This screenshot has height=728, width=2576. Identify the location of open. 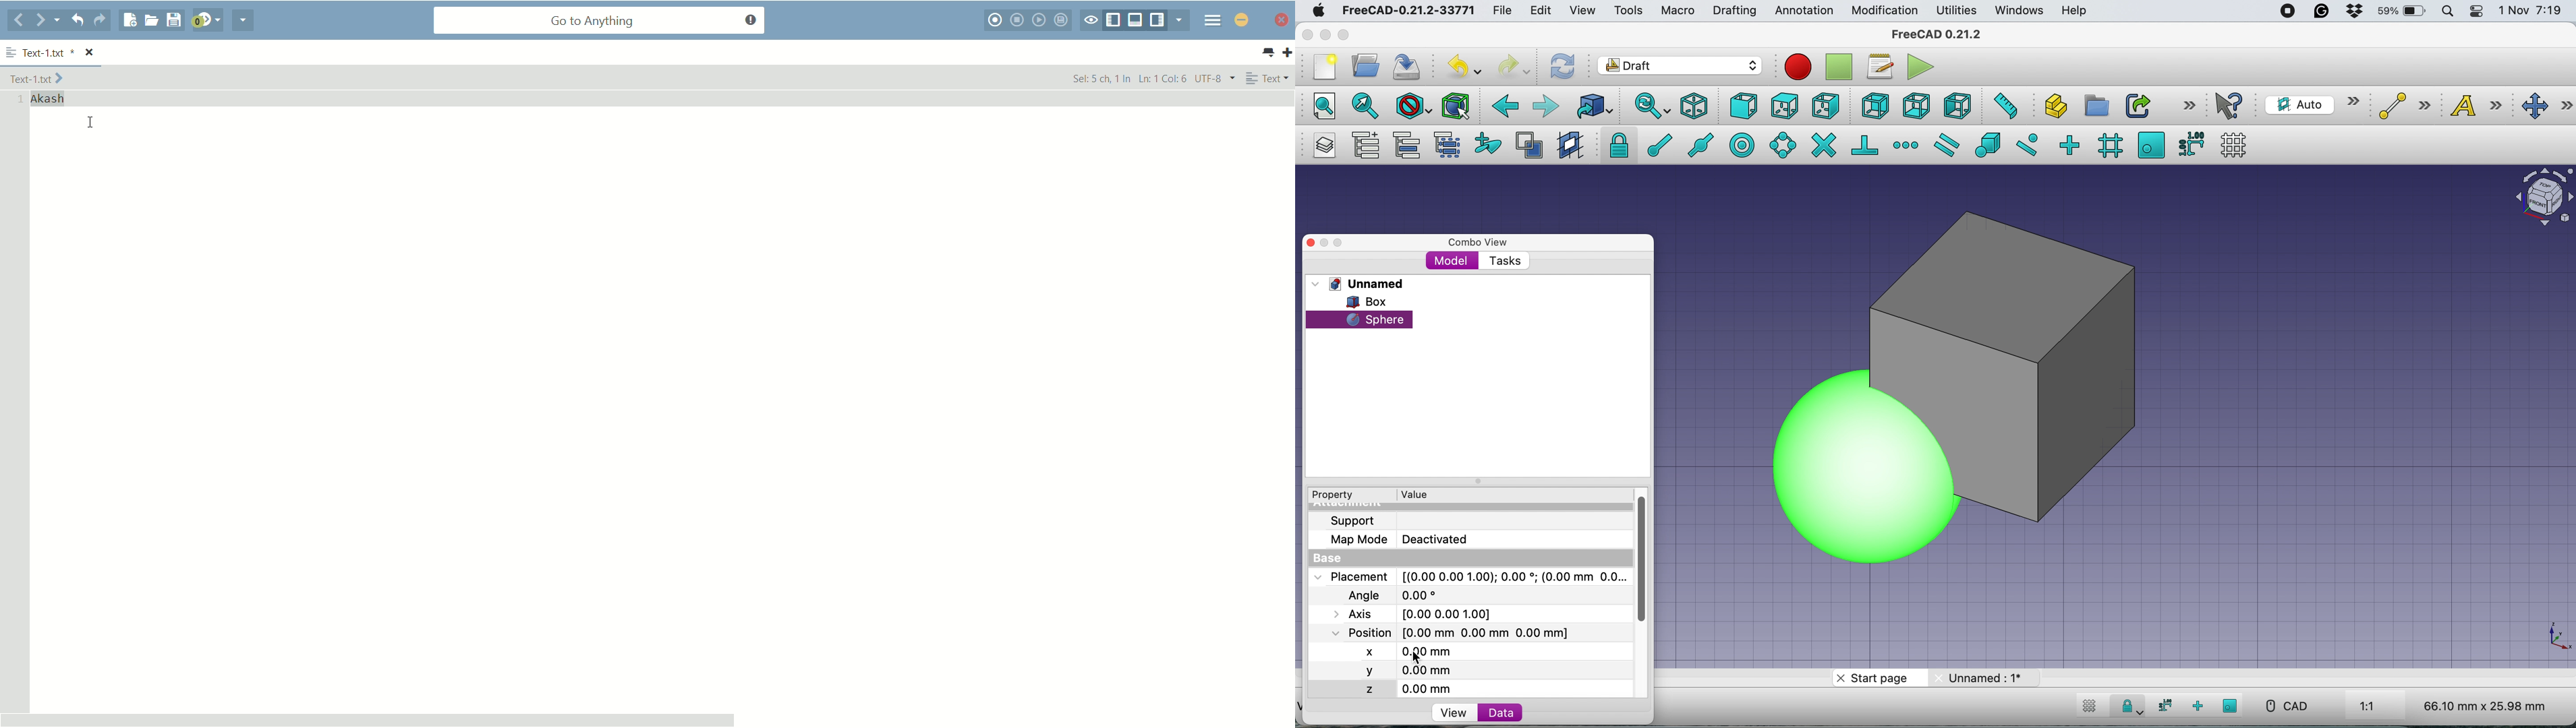
(1370, 65).